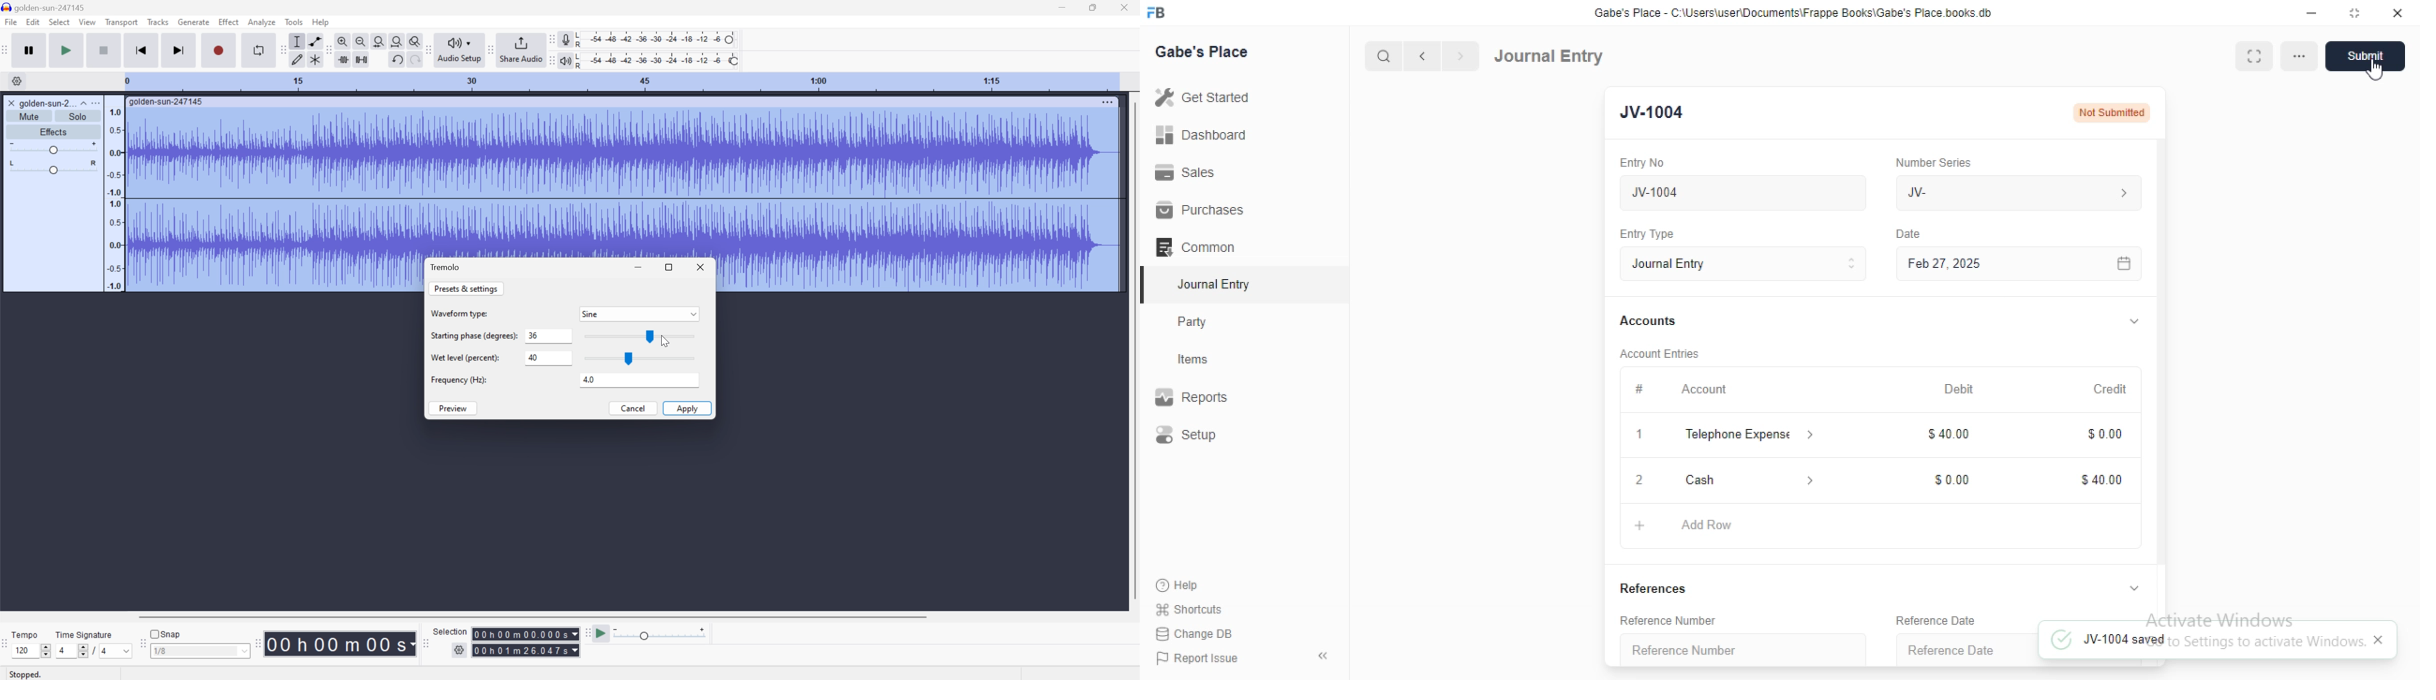  I want to click on Audacity audio share toolbar, so click(429, 48).